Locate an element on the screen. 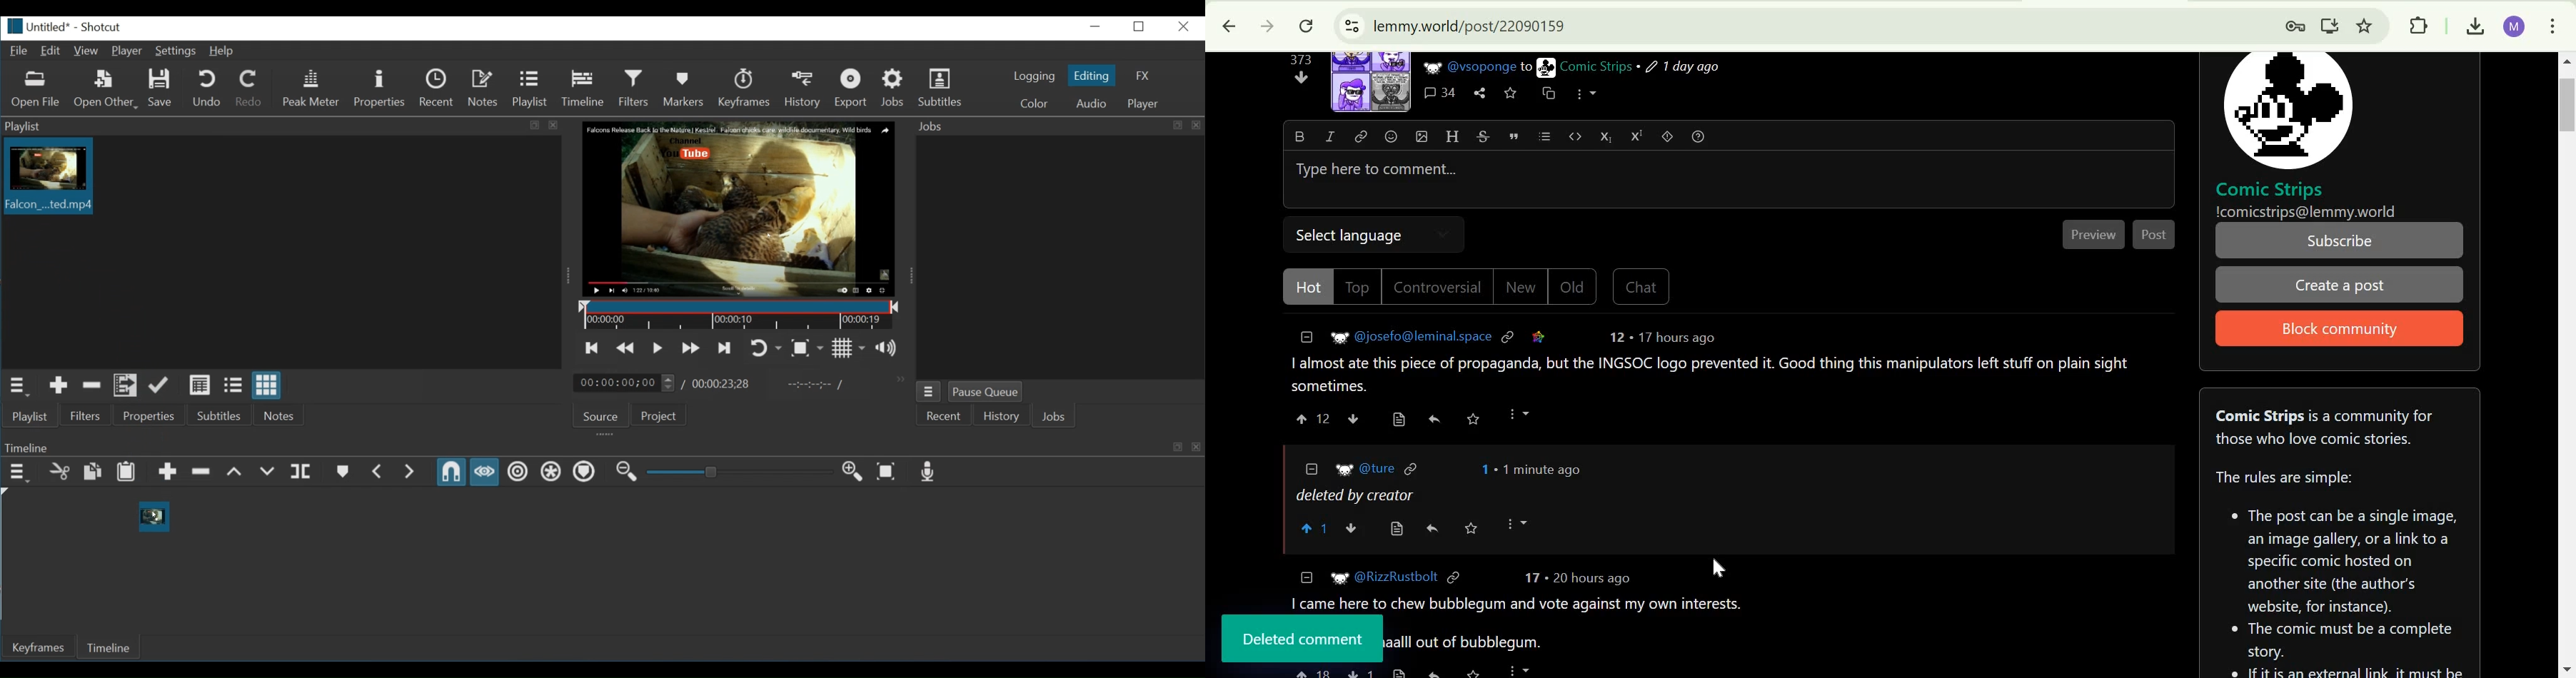 The height and width of the screenshot is (700, 2576). save is located at coordinates (1473, 419).